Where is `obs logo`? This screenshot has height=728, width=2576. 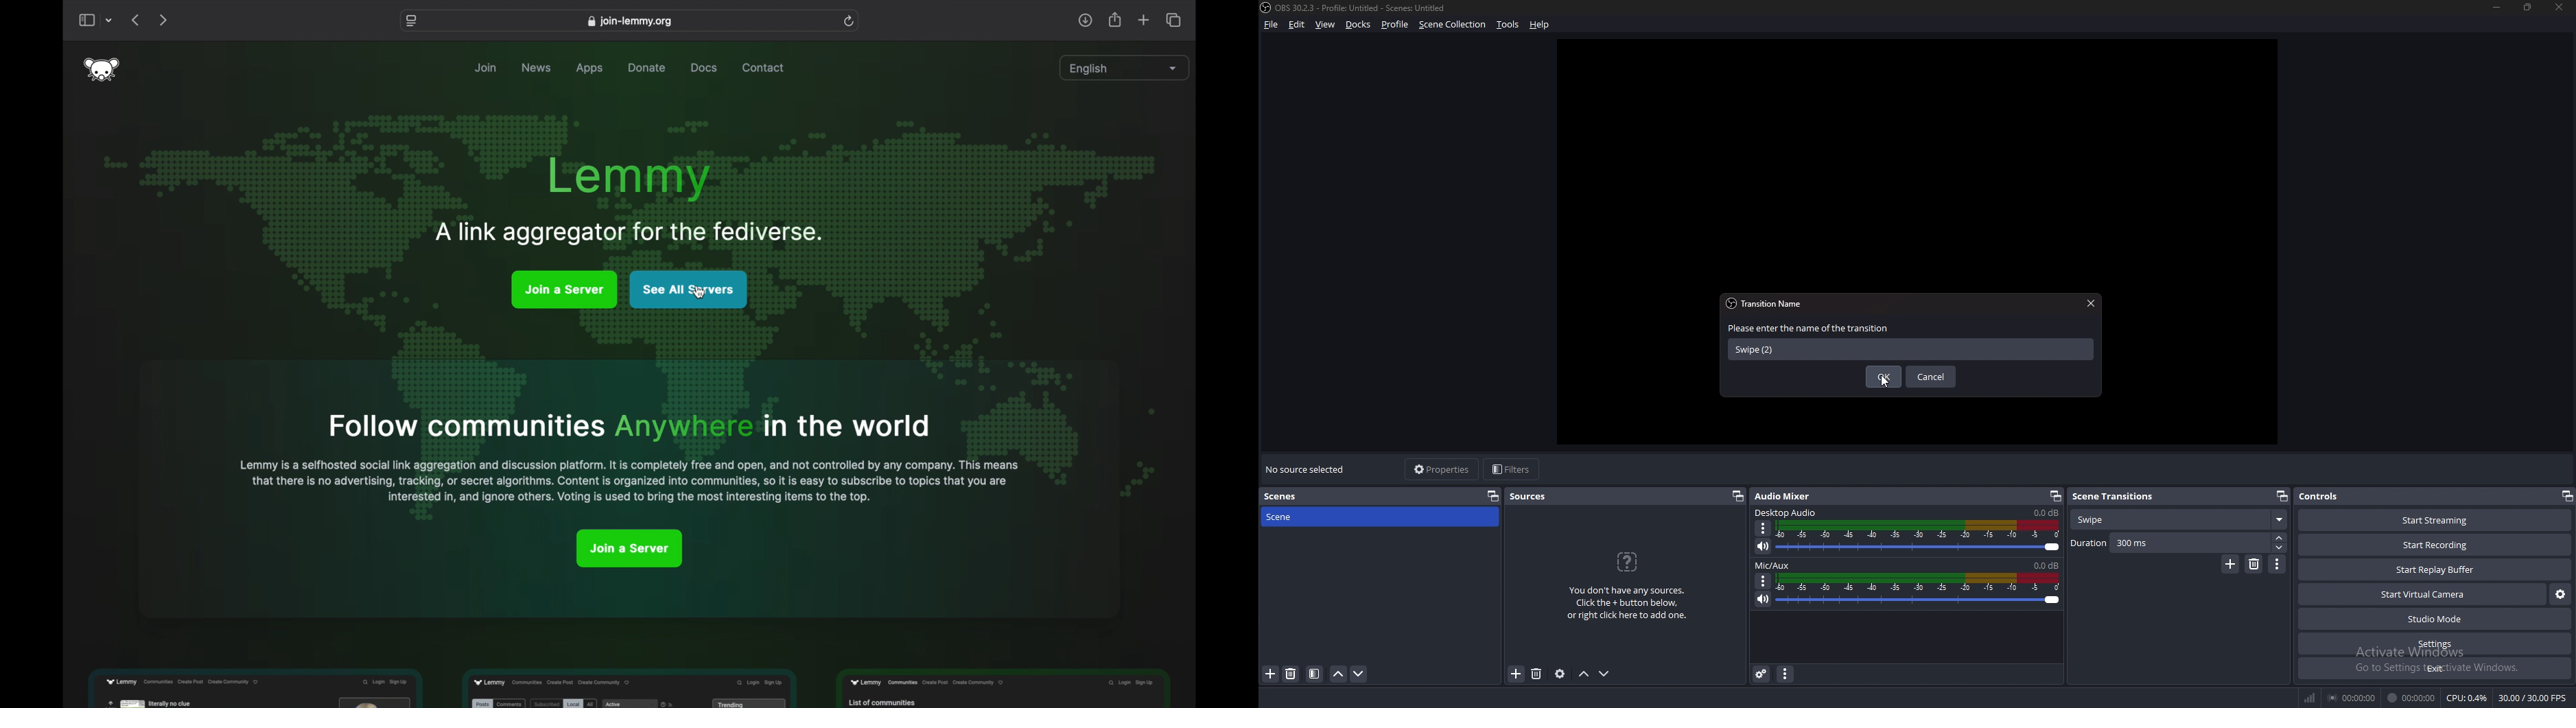
obs logo is located at coordinates (1267, 9).